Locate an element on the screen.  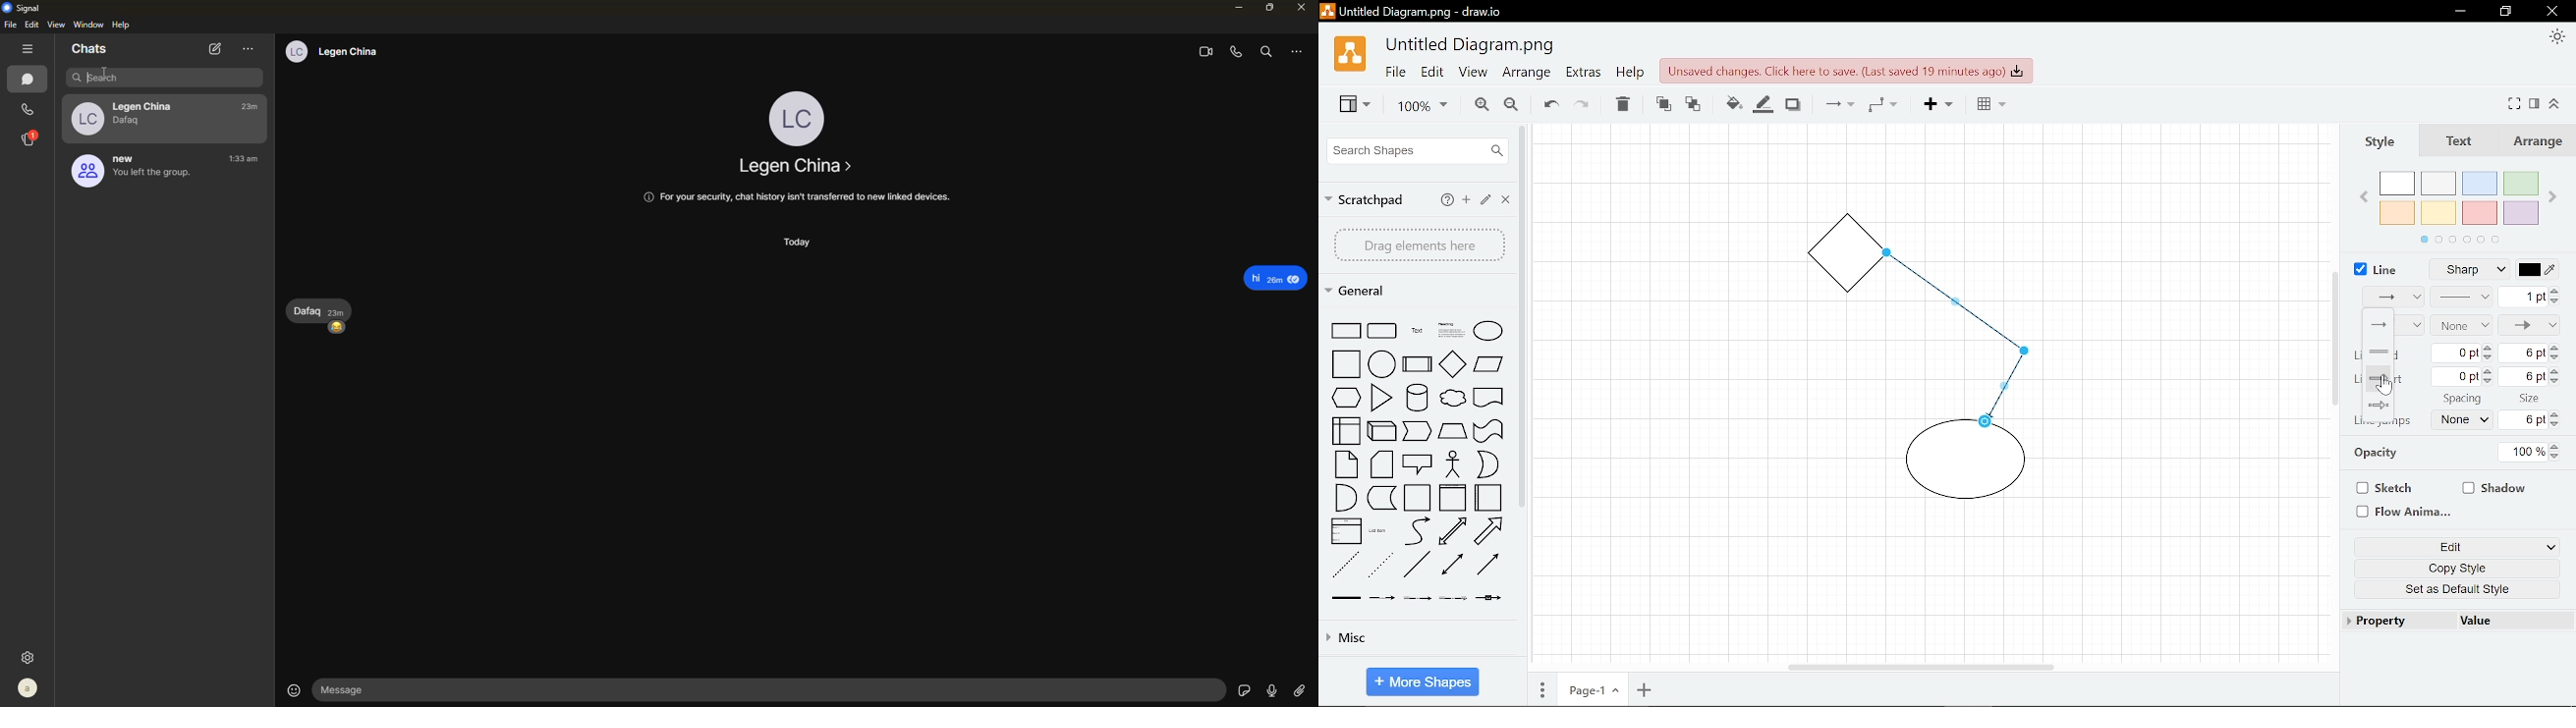
Close is located at coordinates (1507, 201).